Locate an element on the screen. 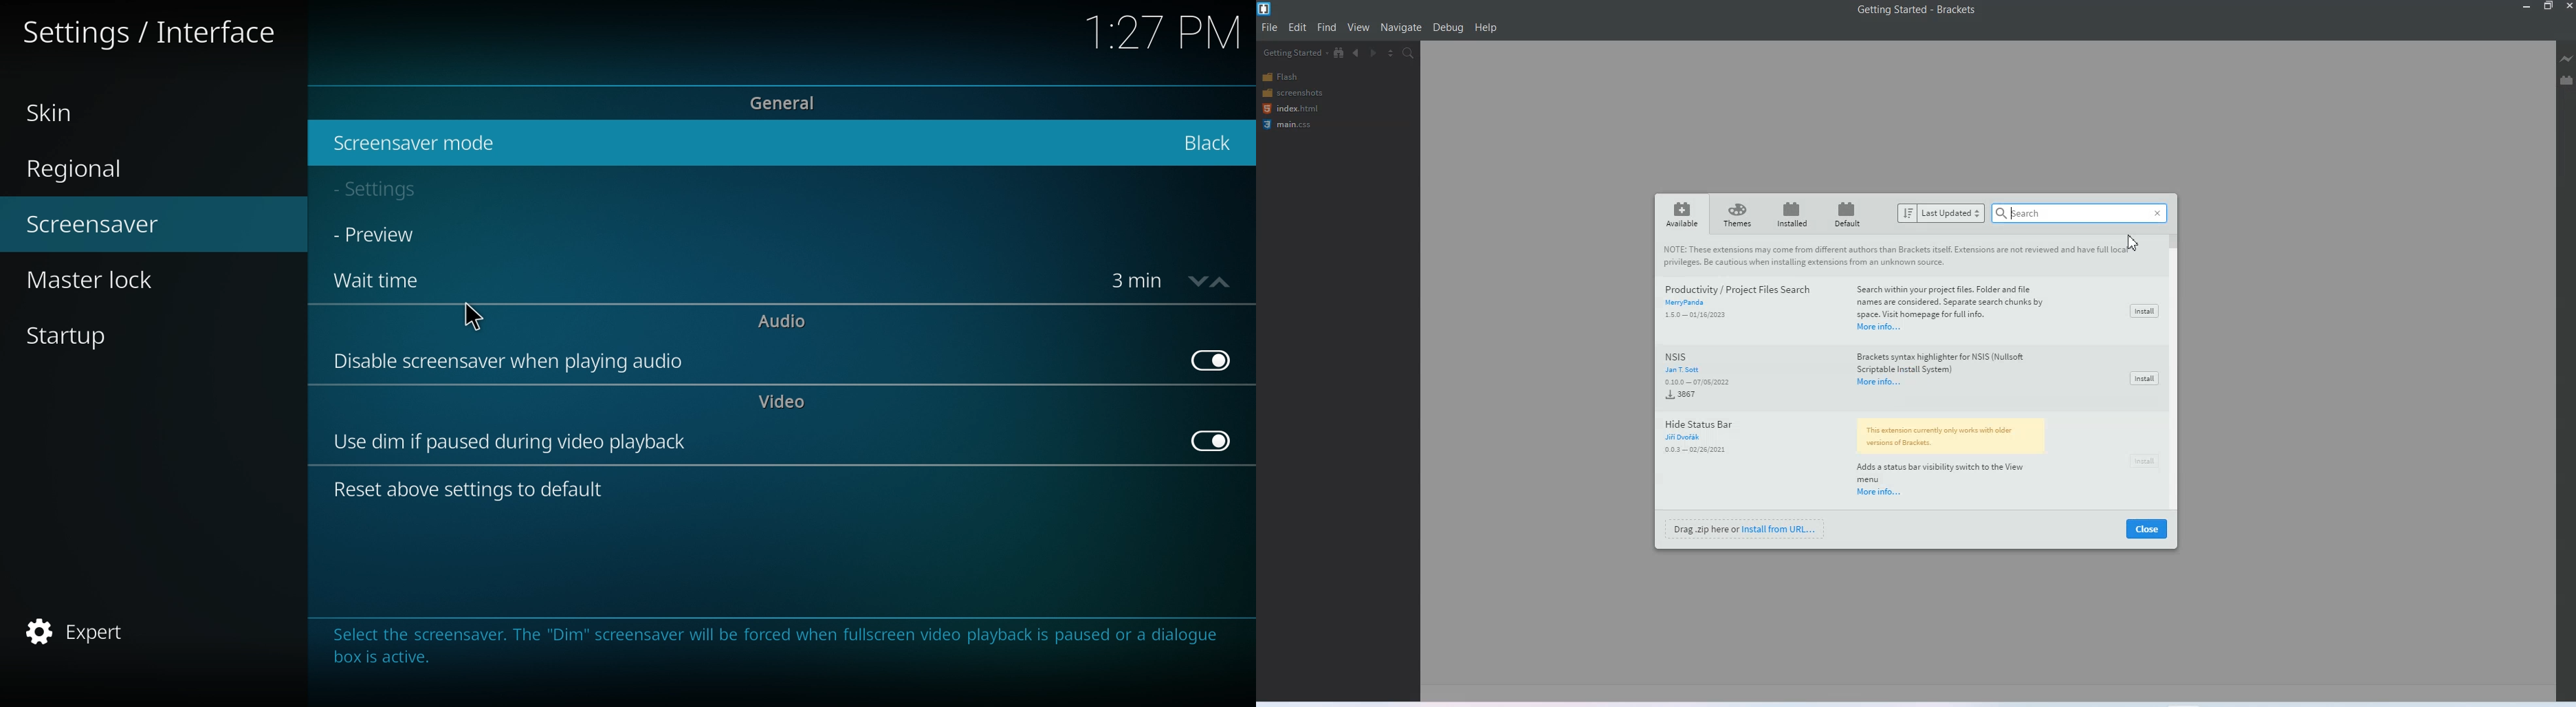  expert is located at coordinates (105, 630).